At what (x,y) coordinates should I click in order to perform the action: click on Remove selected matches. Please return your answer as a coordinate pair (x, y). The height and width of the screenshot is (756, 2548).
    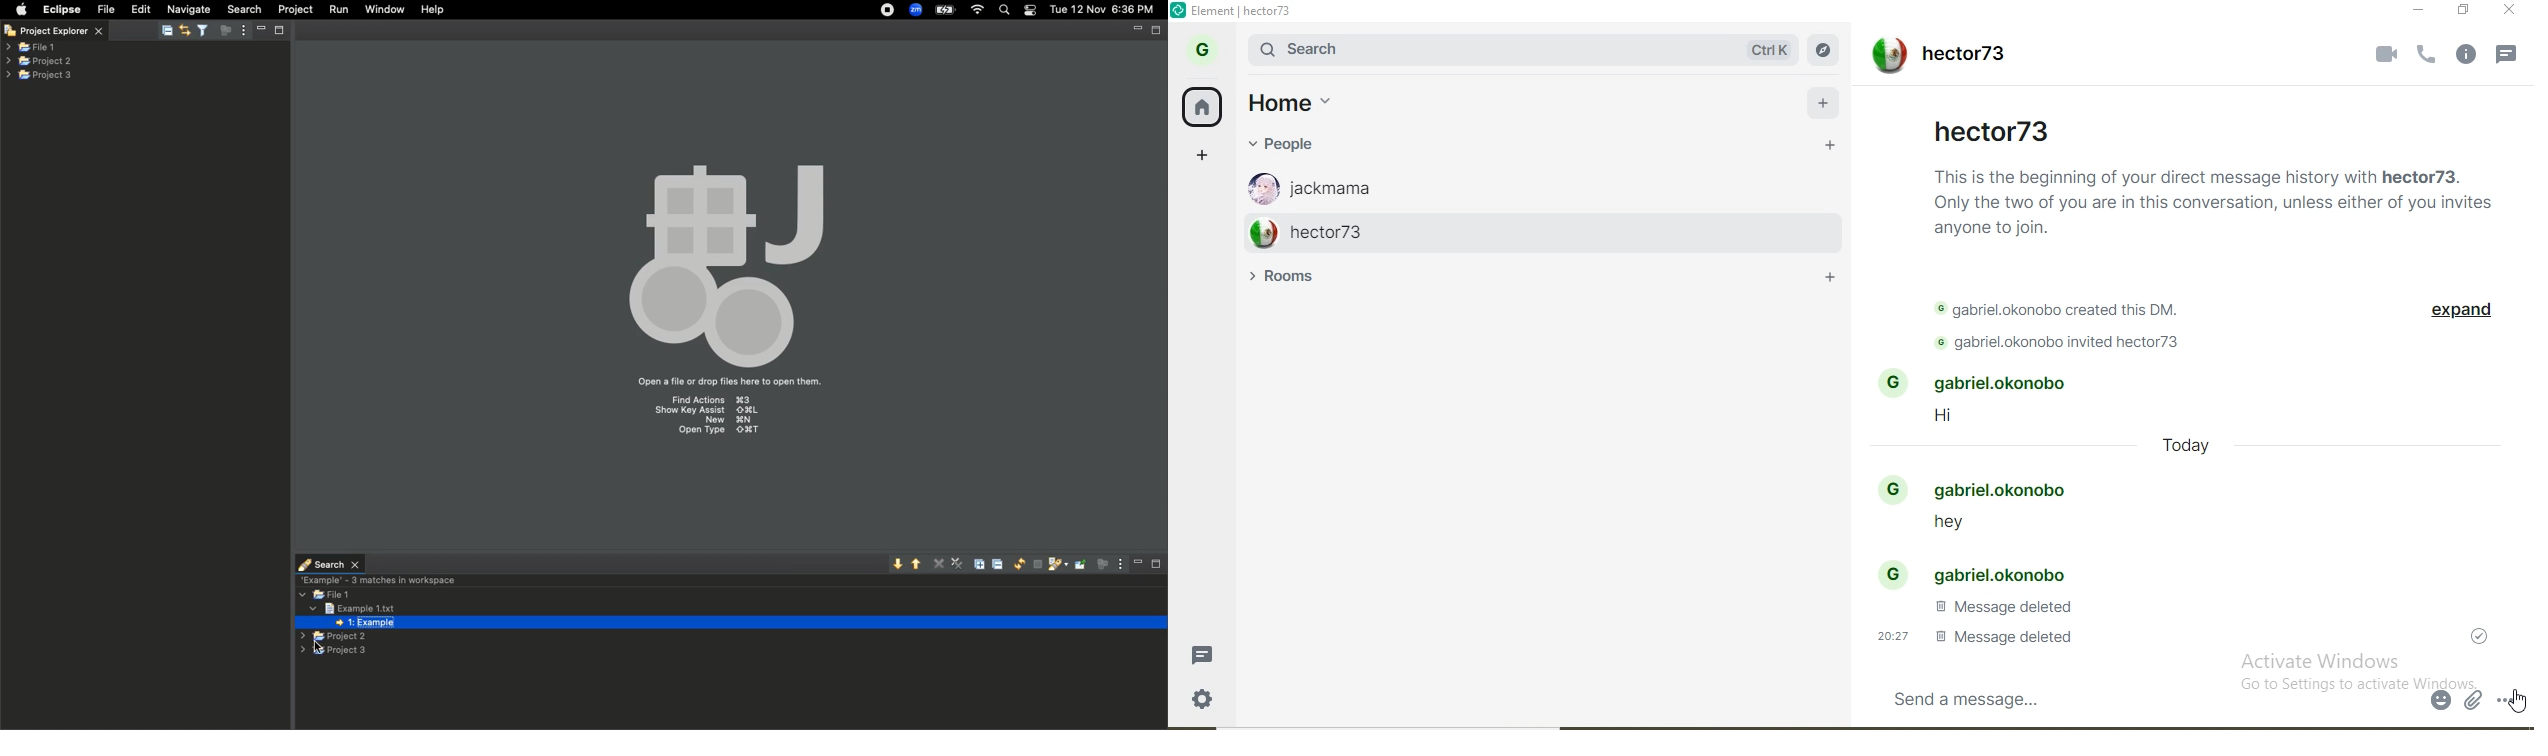
    Looking at the image, I should click on (940, 562).